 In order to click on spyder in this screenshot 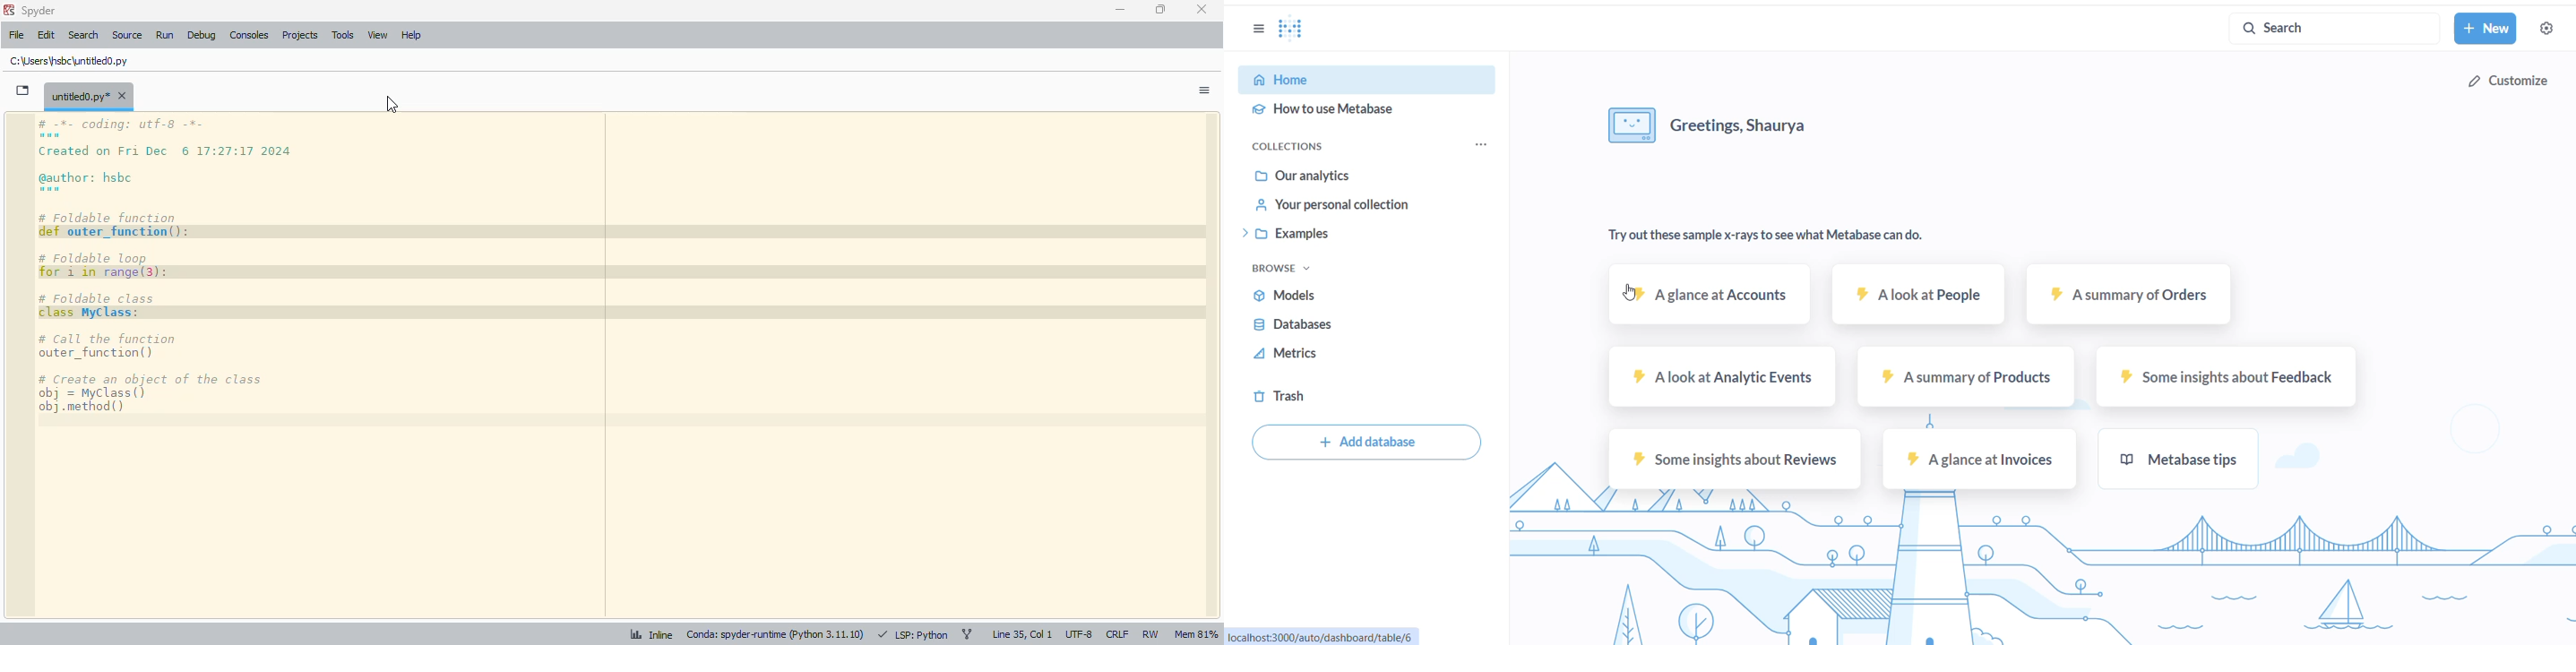, I will do `click(39, 10)`.